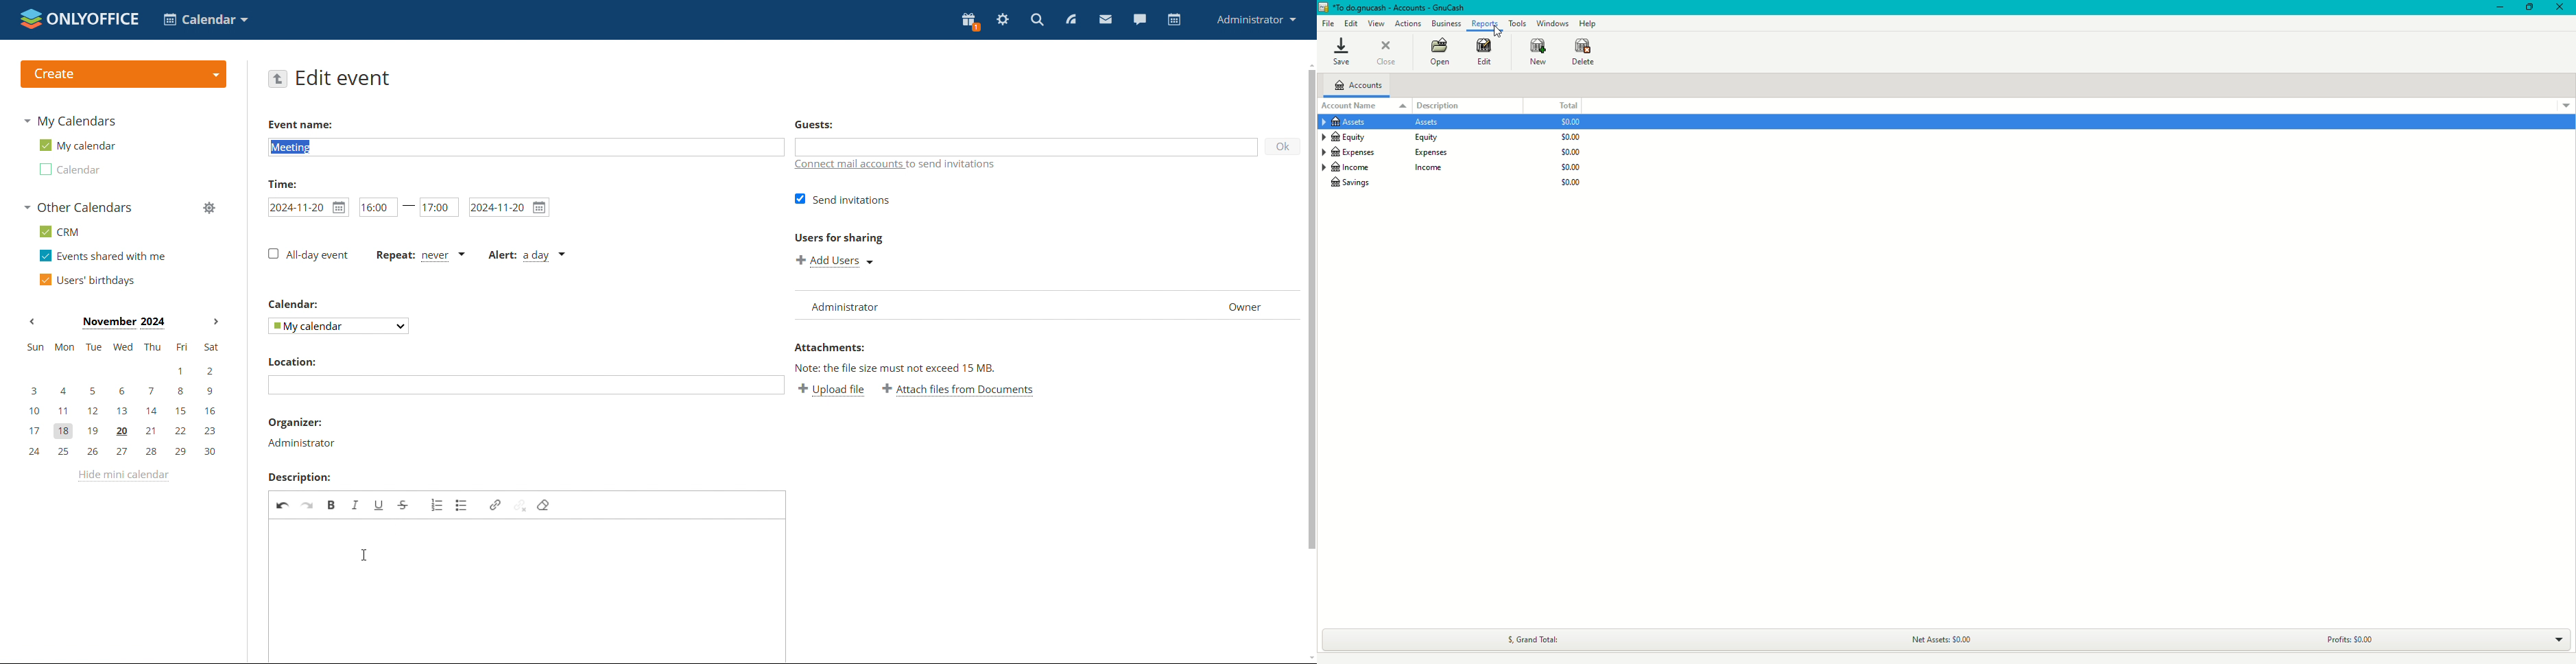 Image resolution: width=2576 pixels, height=672 pixels. Describe the element at coordinates (831, 348) in the screenshot. I see `attachments` at that location.